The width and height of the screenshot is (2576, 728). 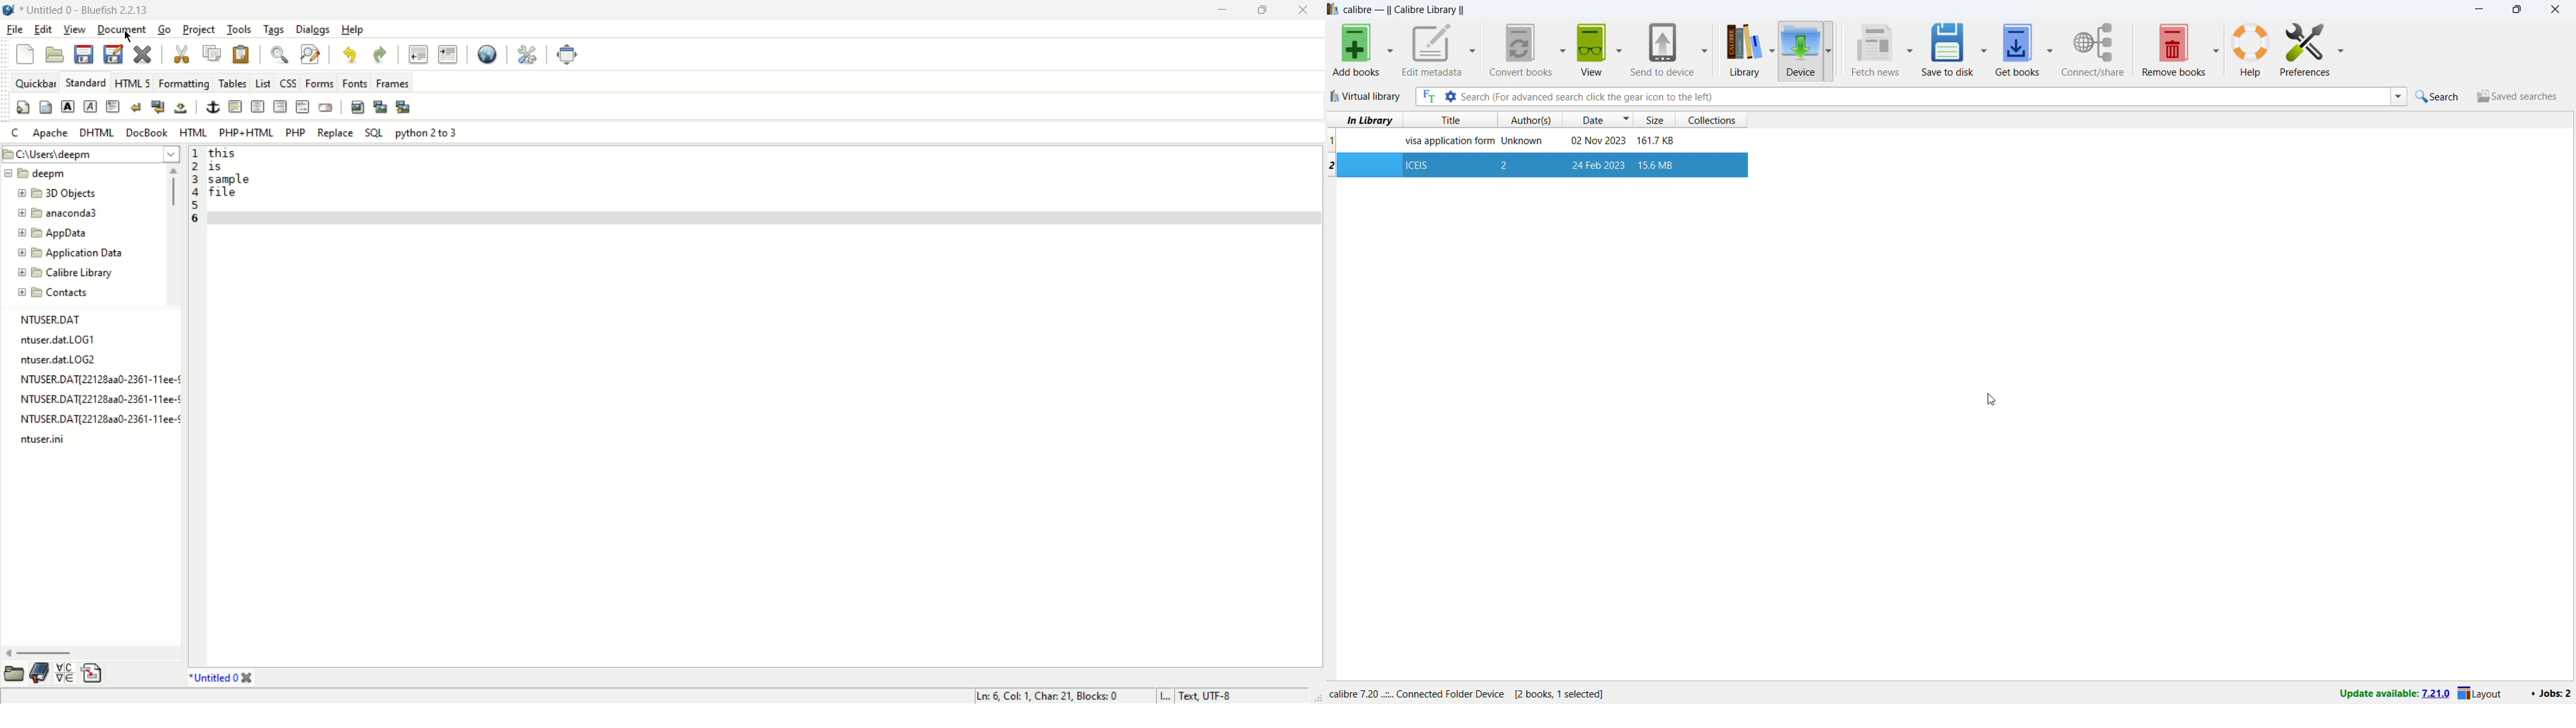 What do you see at coordinates (21, 108) in the screenshot?
I see `quickstart` at bounding box center [21, 108].